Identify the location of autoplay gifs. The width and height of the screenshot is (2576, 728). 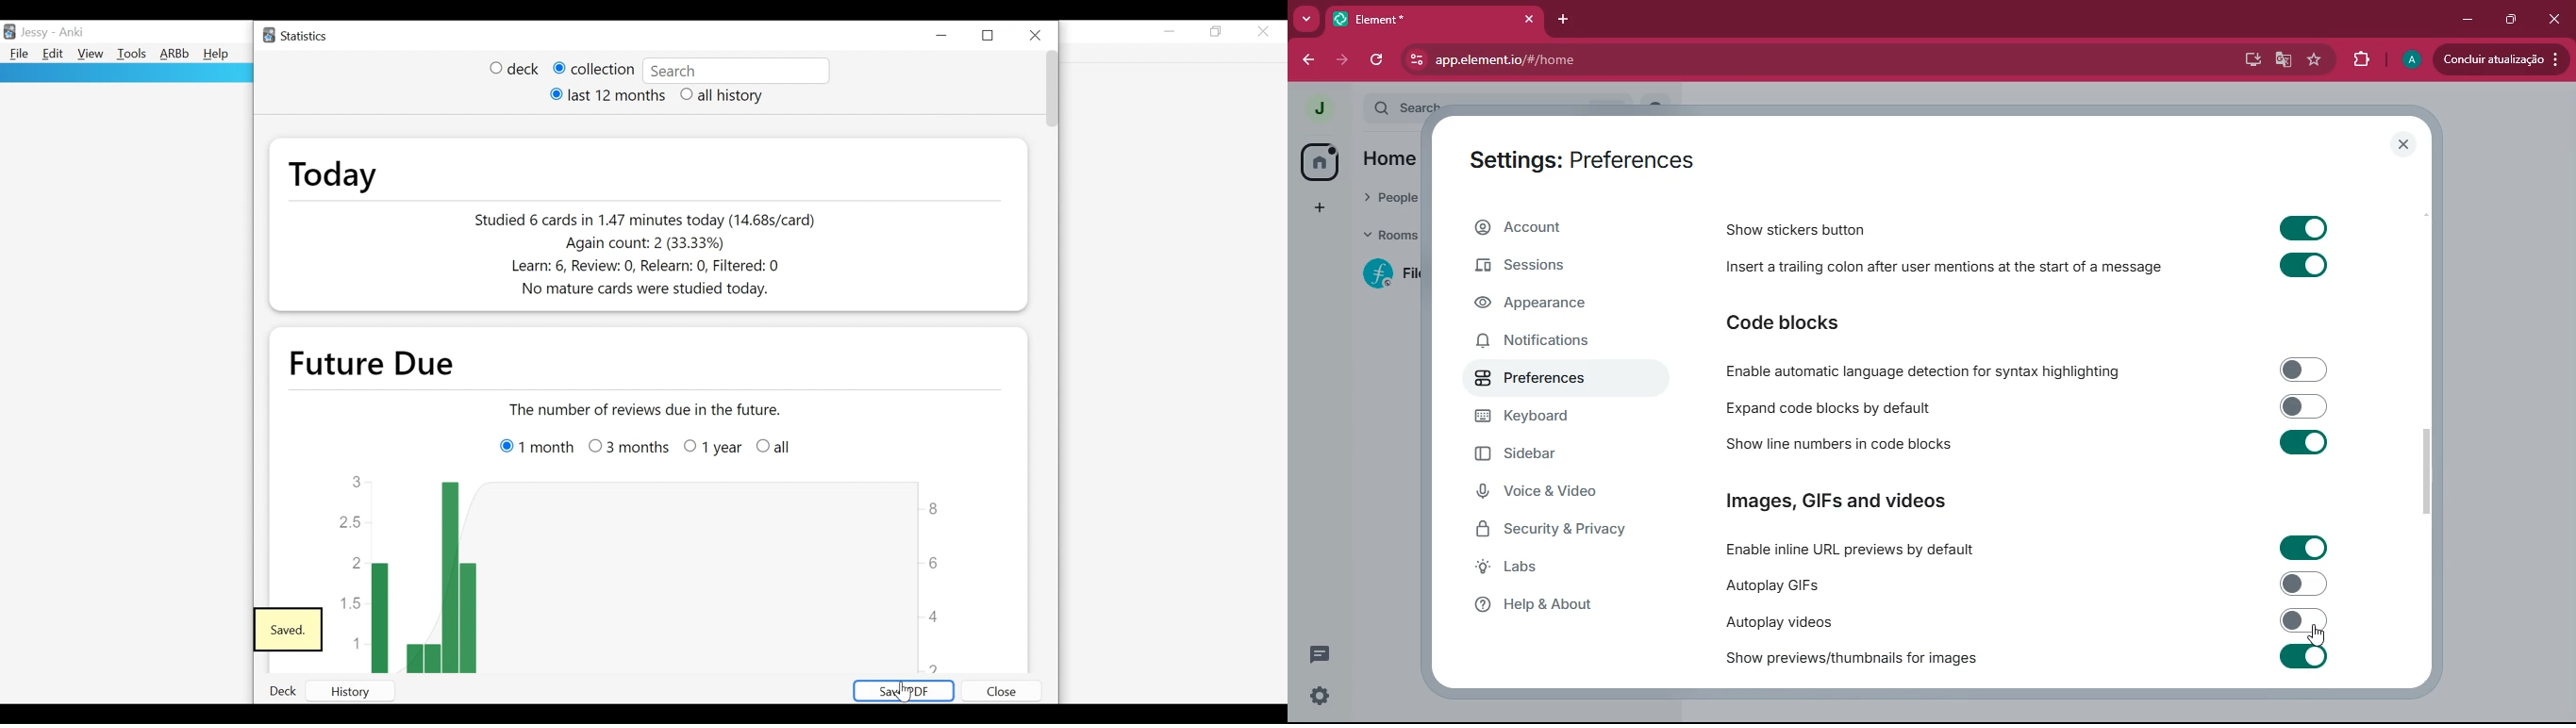
(1770, 584).